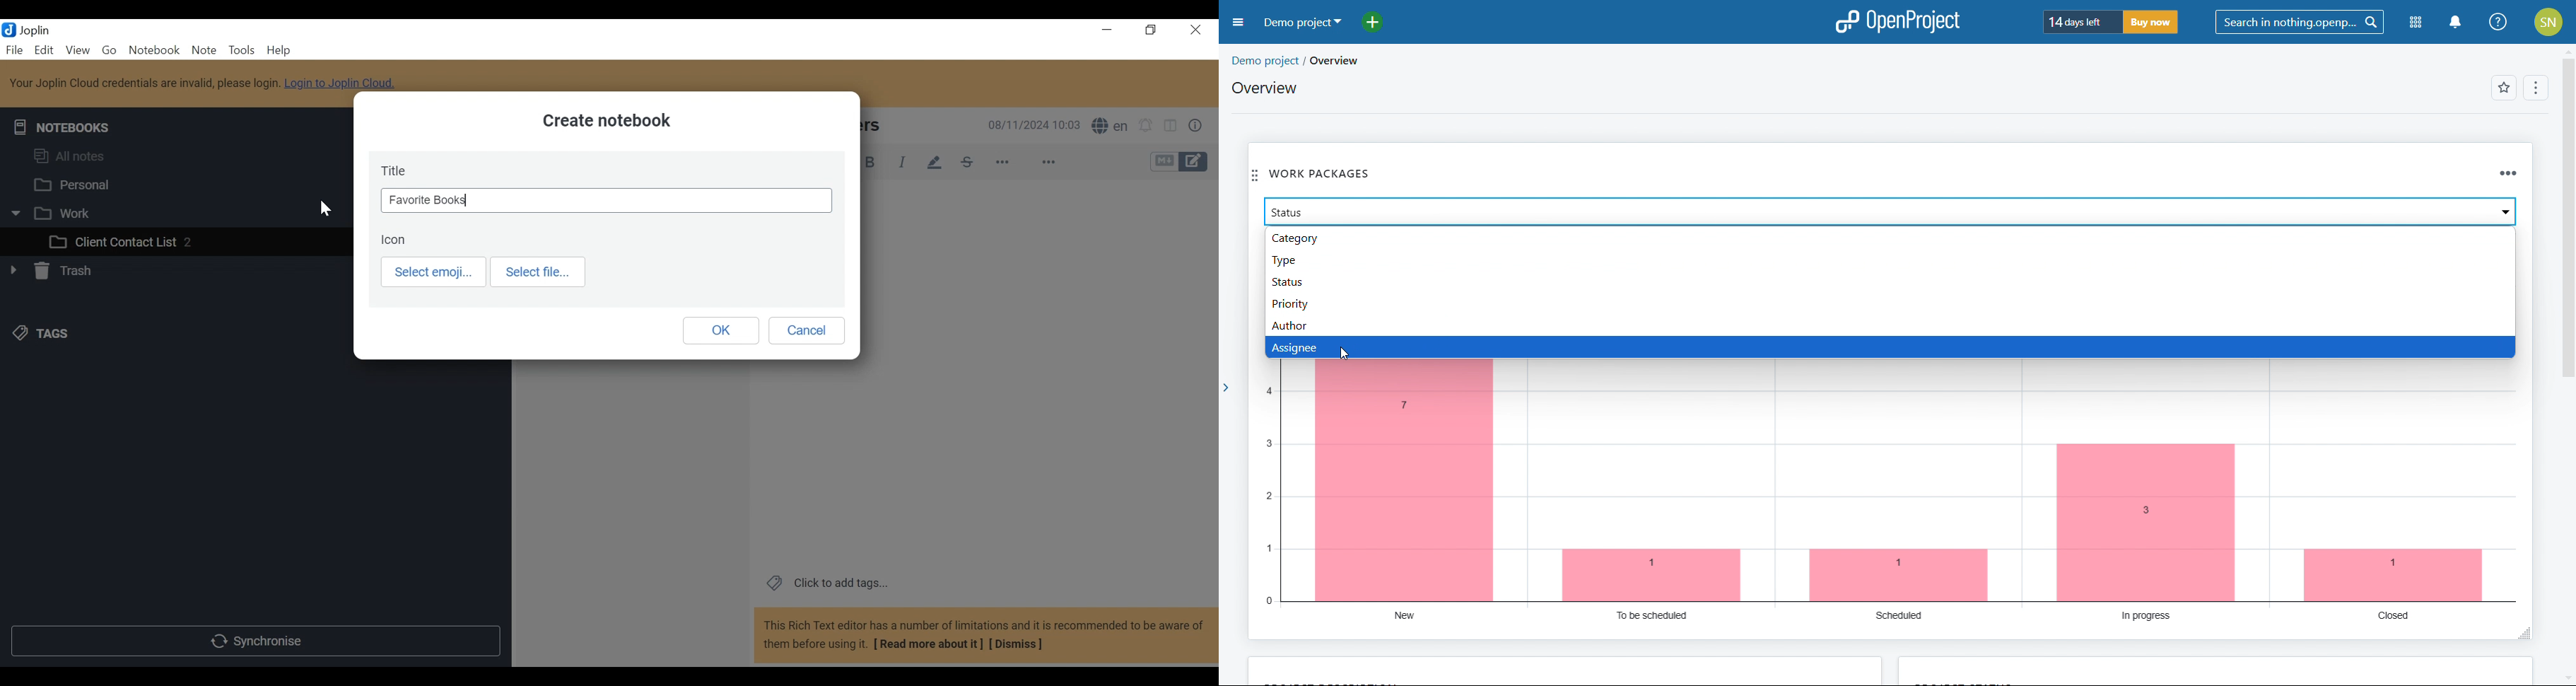 The height and width of the screenshot is (700, 2576). What do you see at coordinates (1893, 494) in the screenshot?
I see `chart` at bounding box center [1893, 494].